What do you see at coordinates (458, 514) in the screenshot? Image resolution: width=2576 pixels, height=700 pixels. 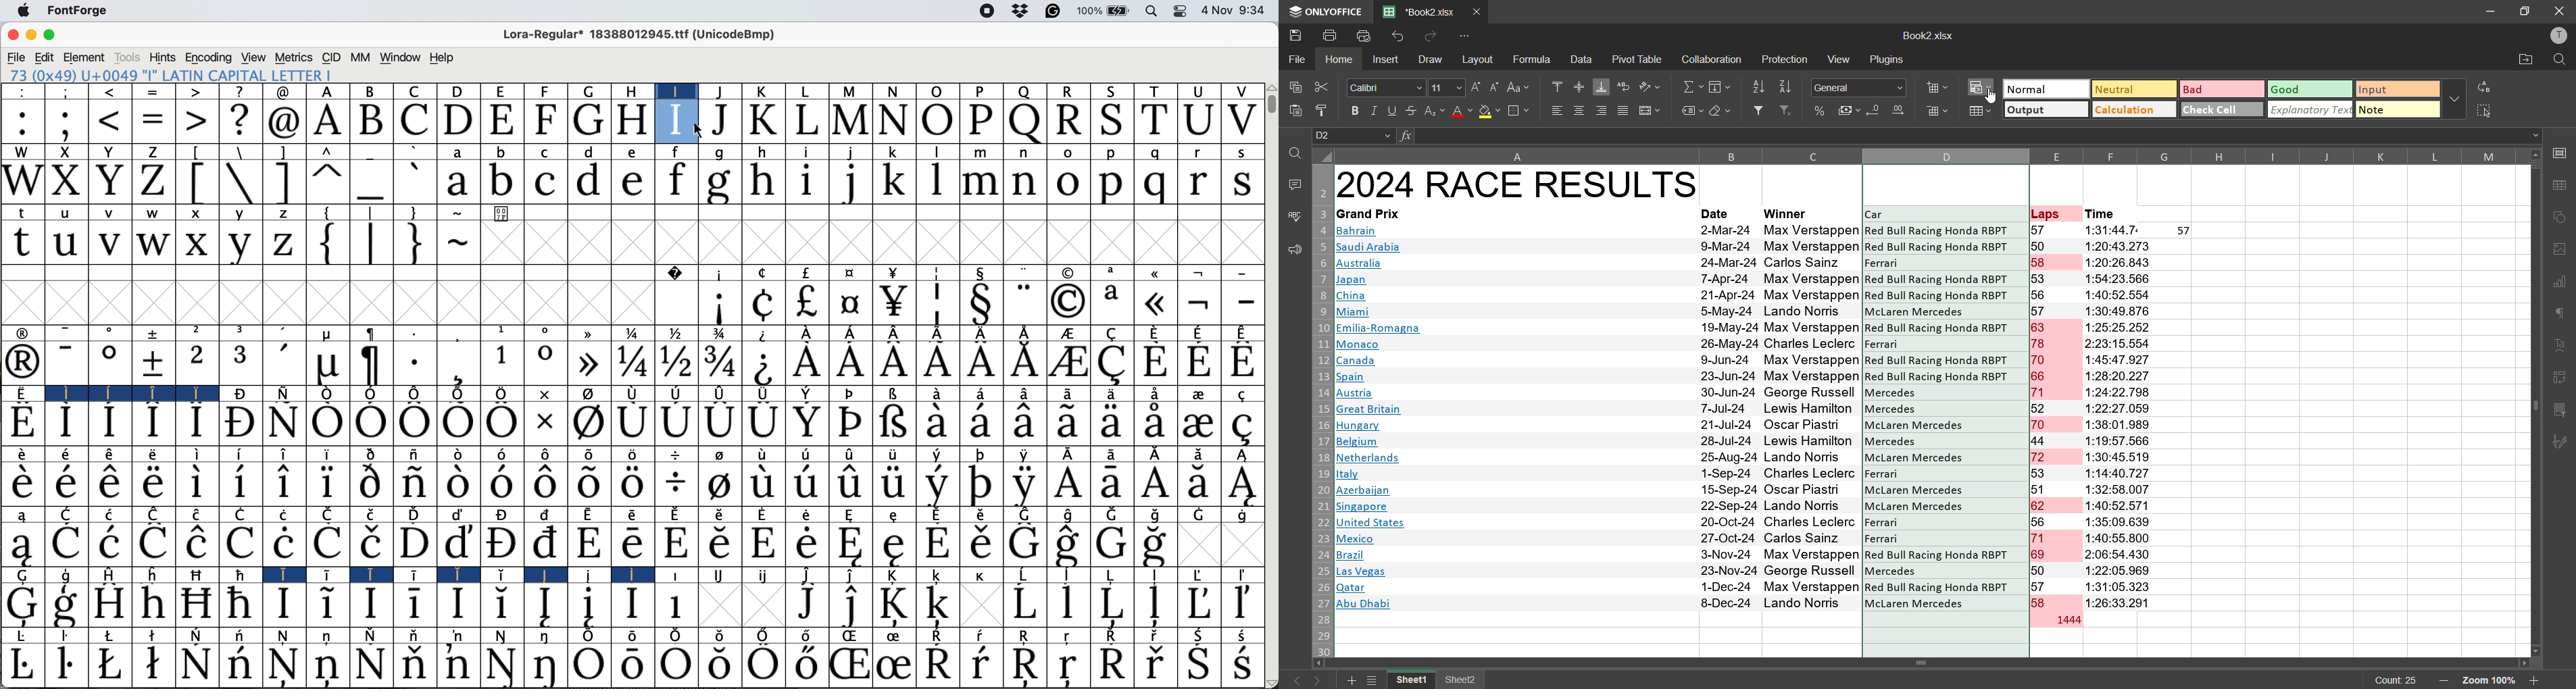 I see `Symbol` at bounding box center [458, 514].